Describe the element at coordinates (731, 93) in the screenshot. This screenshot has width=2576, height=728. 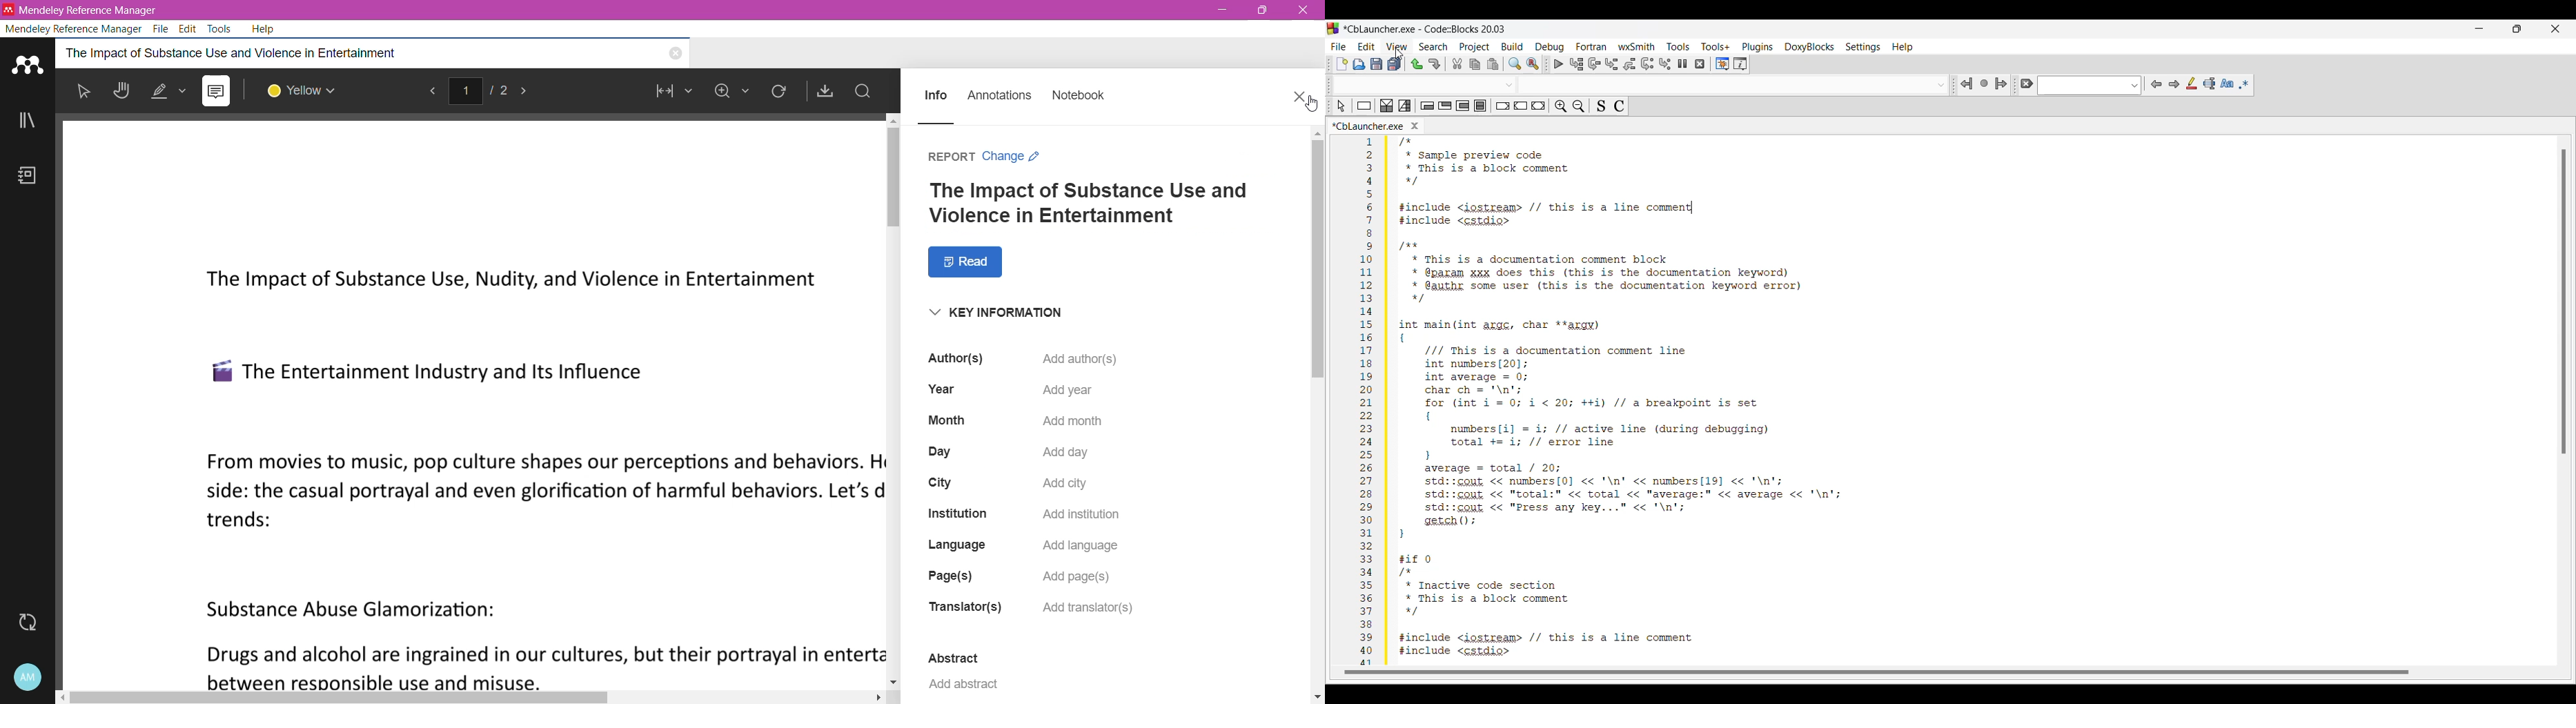
I see `Zoom In/Out` at that location.